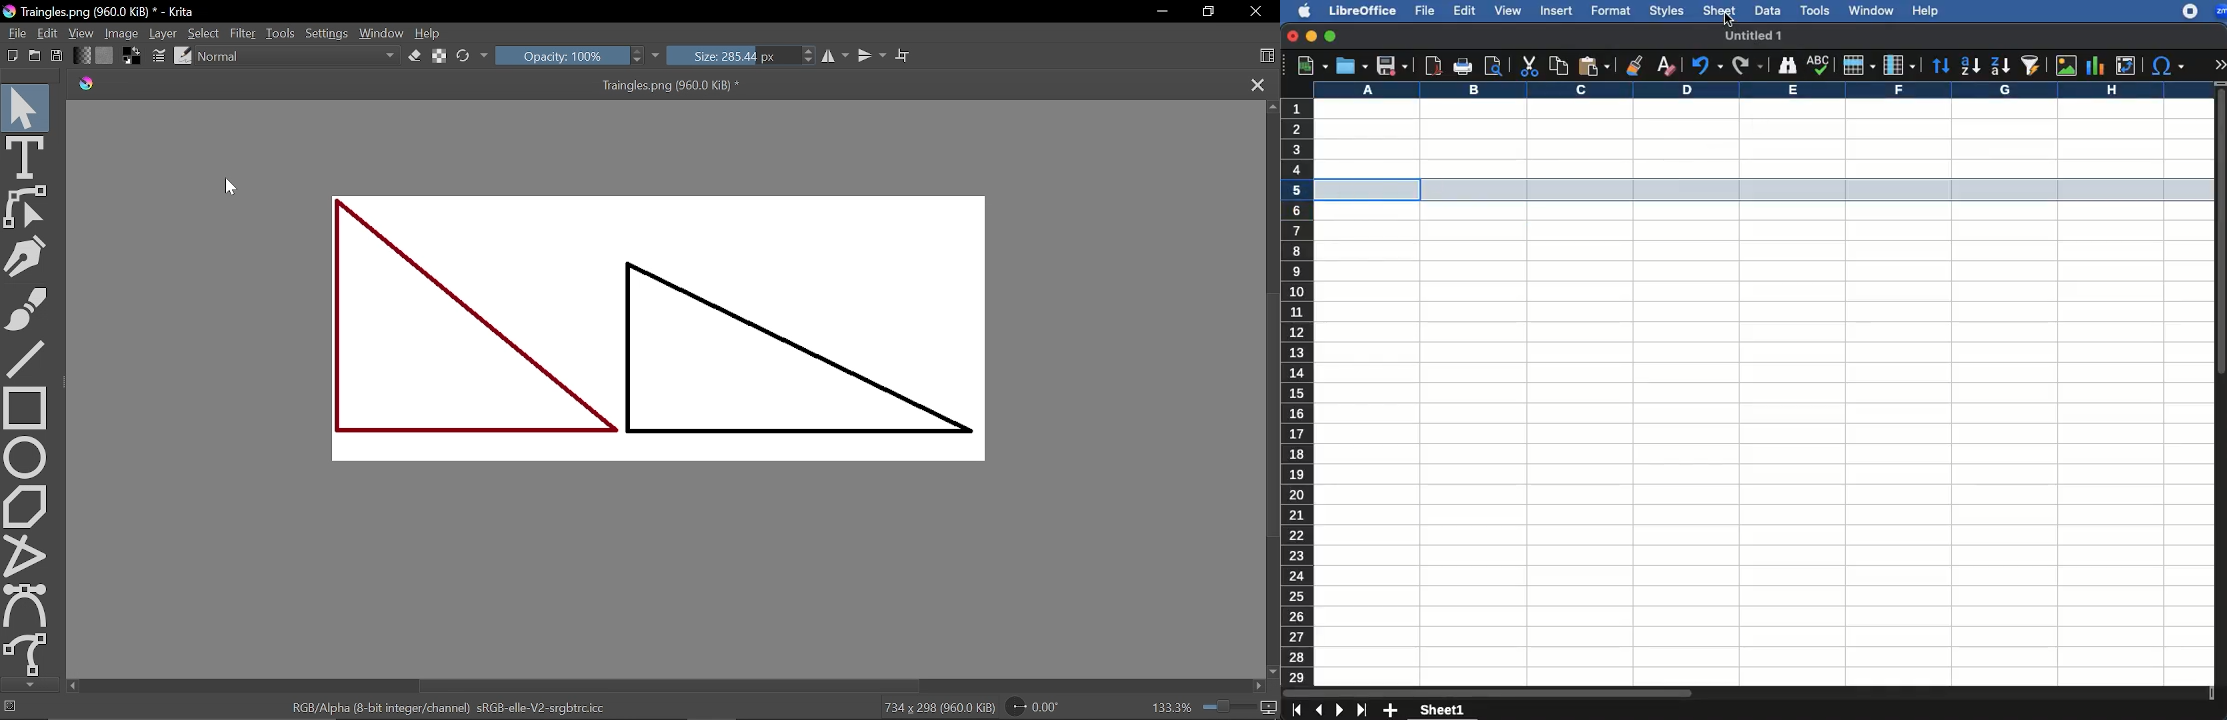 The height and width of the screenshot is (728, 2240). I want to click on special characters, so click(2167, 66).